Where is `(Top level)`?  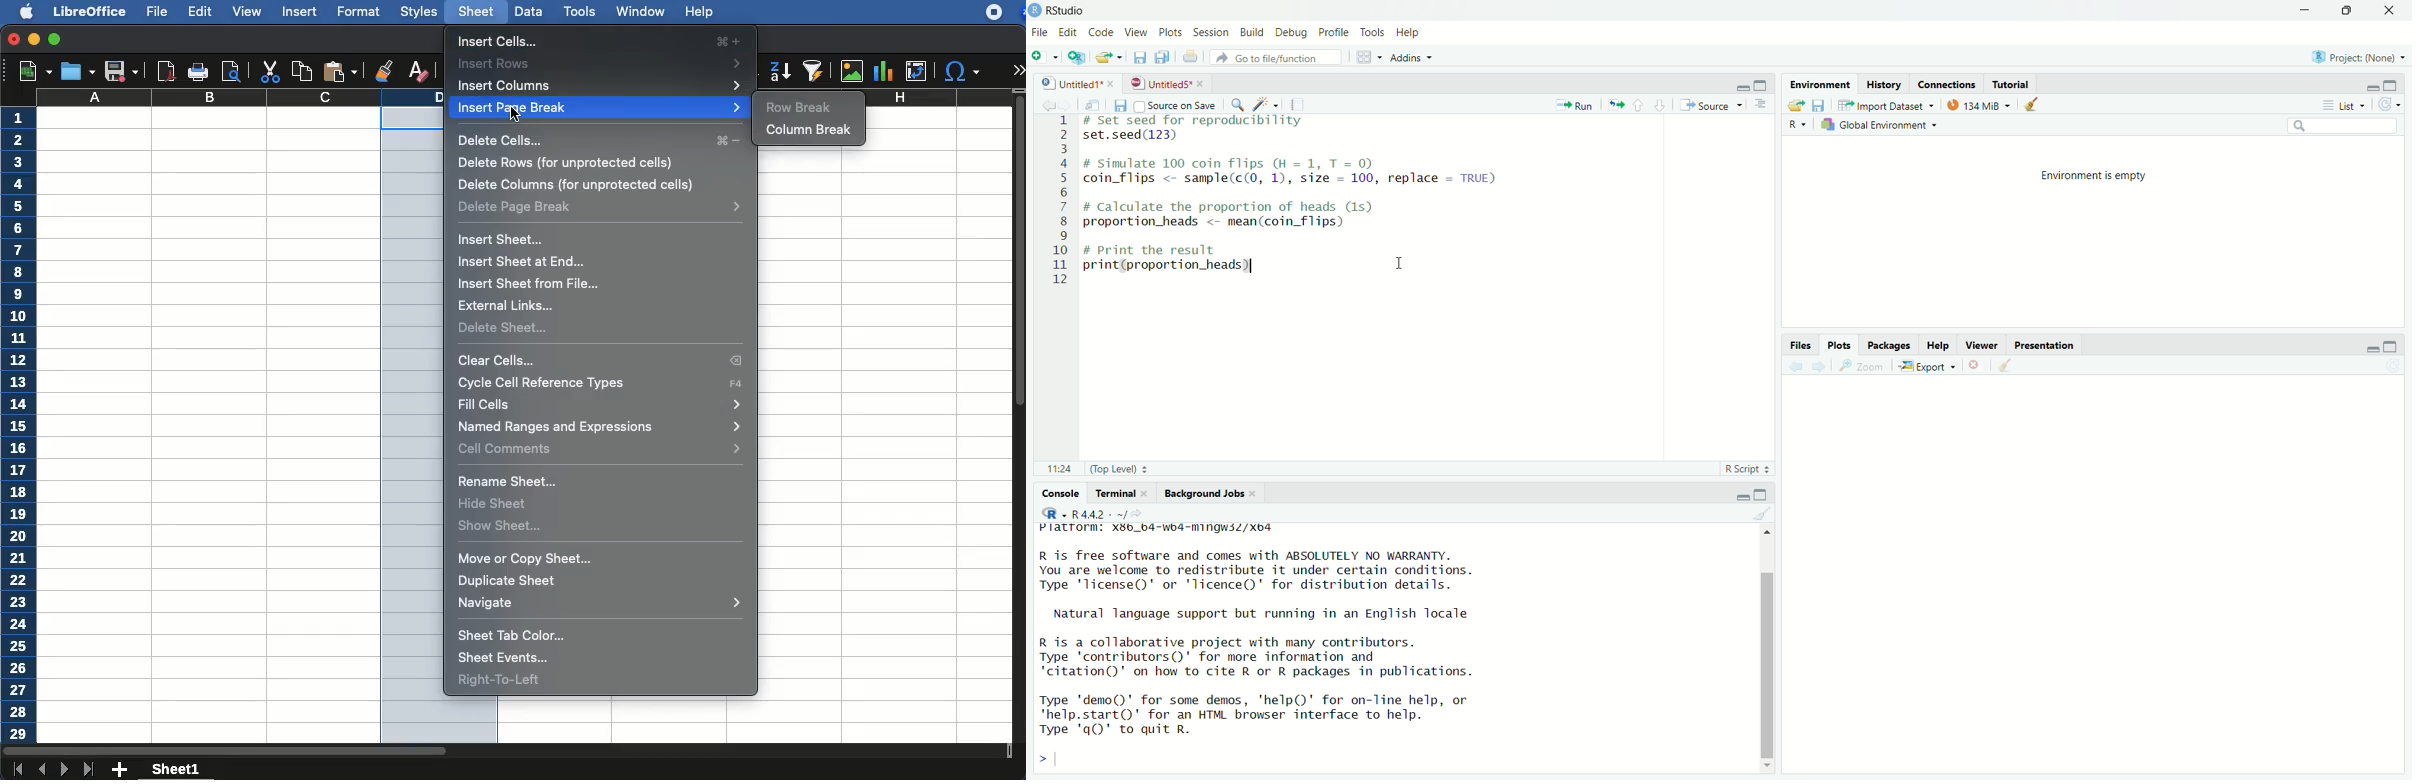 (Top level) is located at coordinates (1119, 469).